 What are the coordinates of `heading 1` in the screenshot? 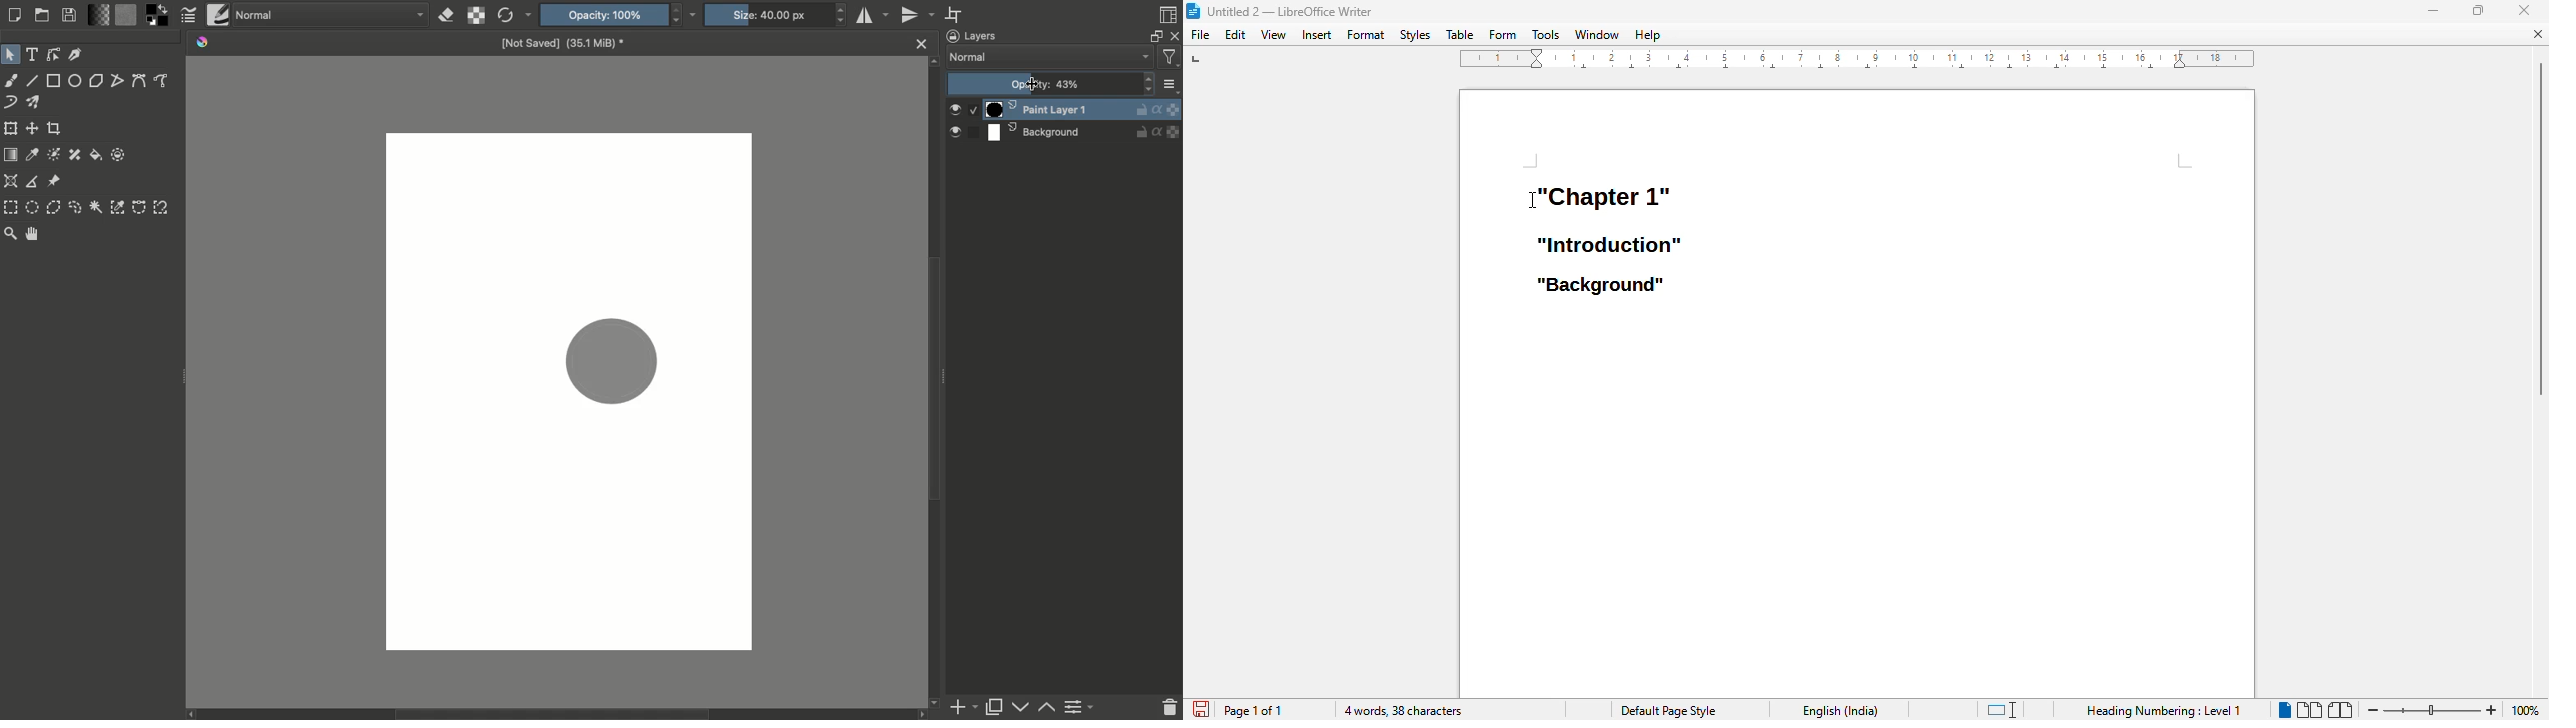 It's located at (1606, 194).